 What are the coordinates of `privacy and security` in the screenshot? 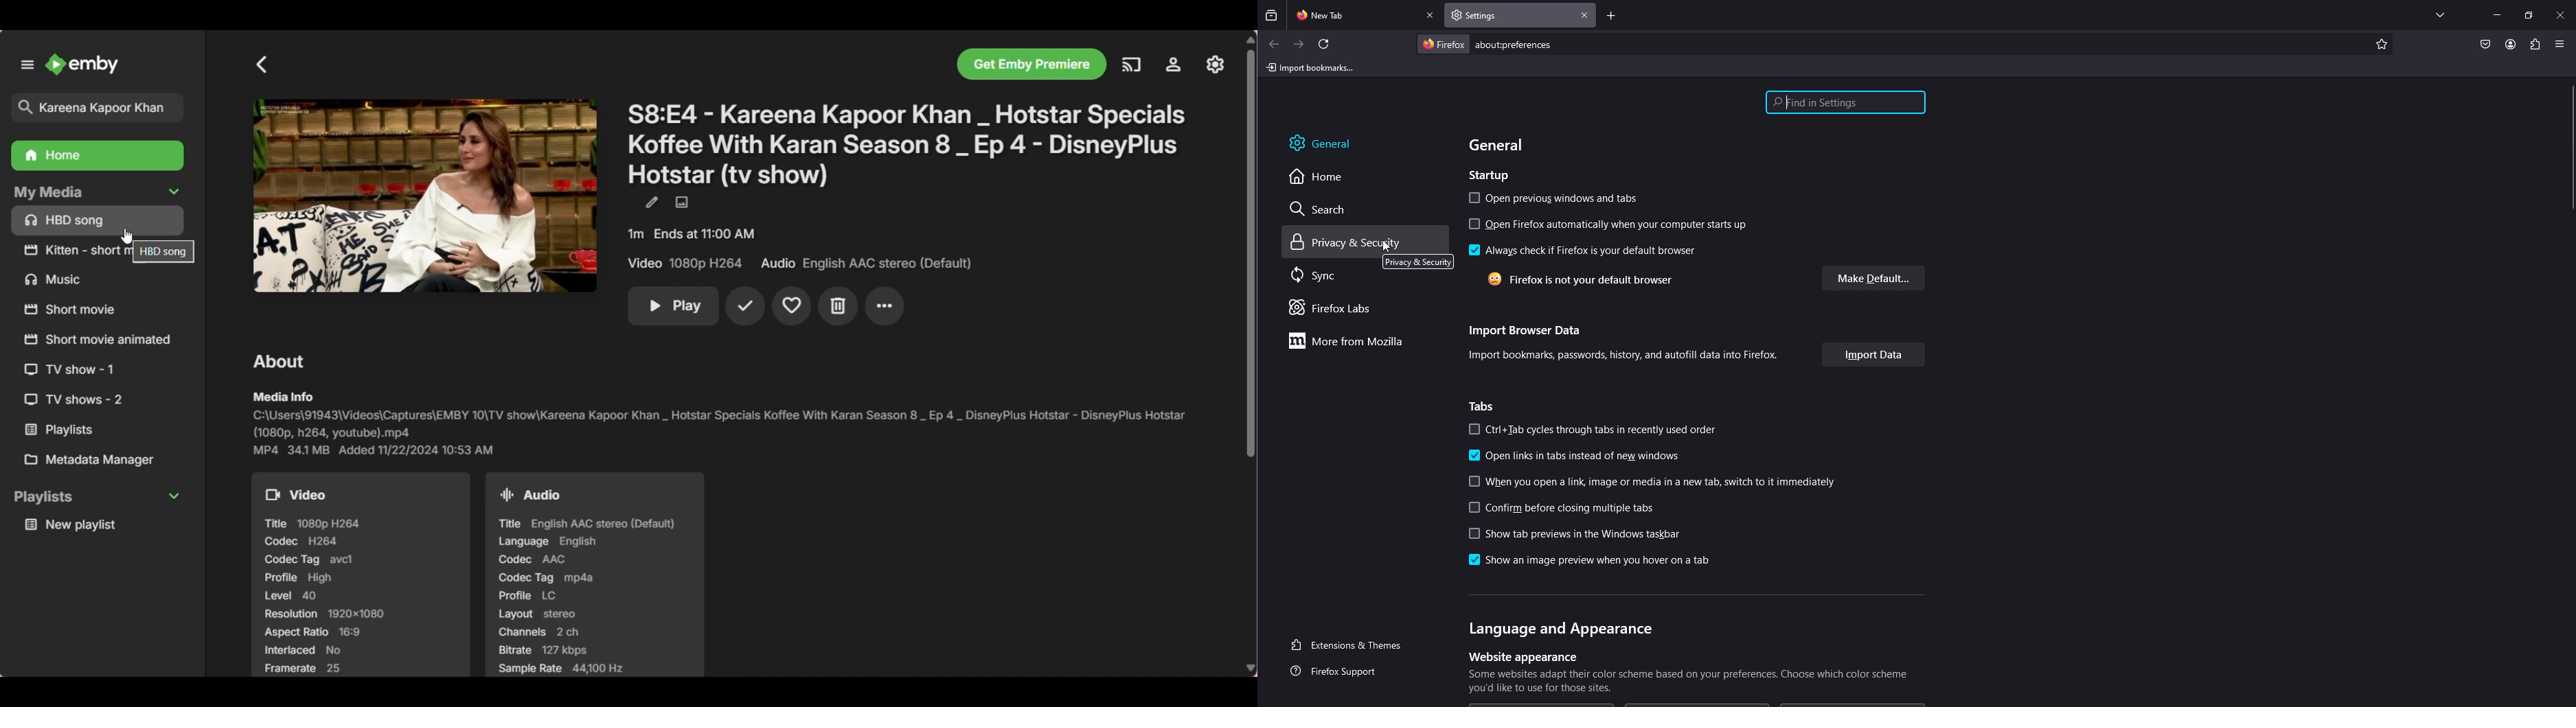 It's located at (1349, 242).